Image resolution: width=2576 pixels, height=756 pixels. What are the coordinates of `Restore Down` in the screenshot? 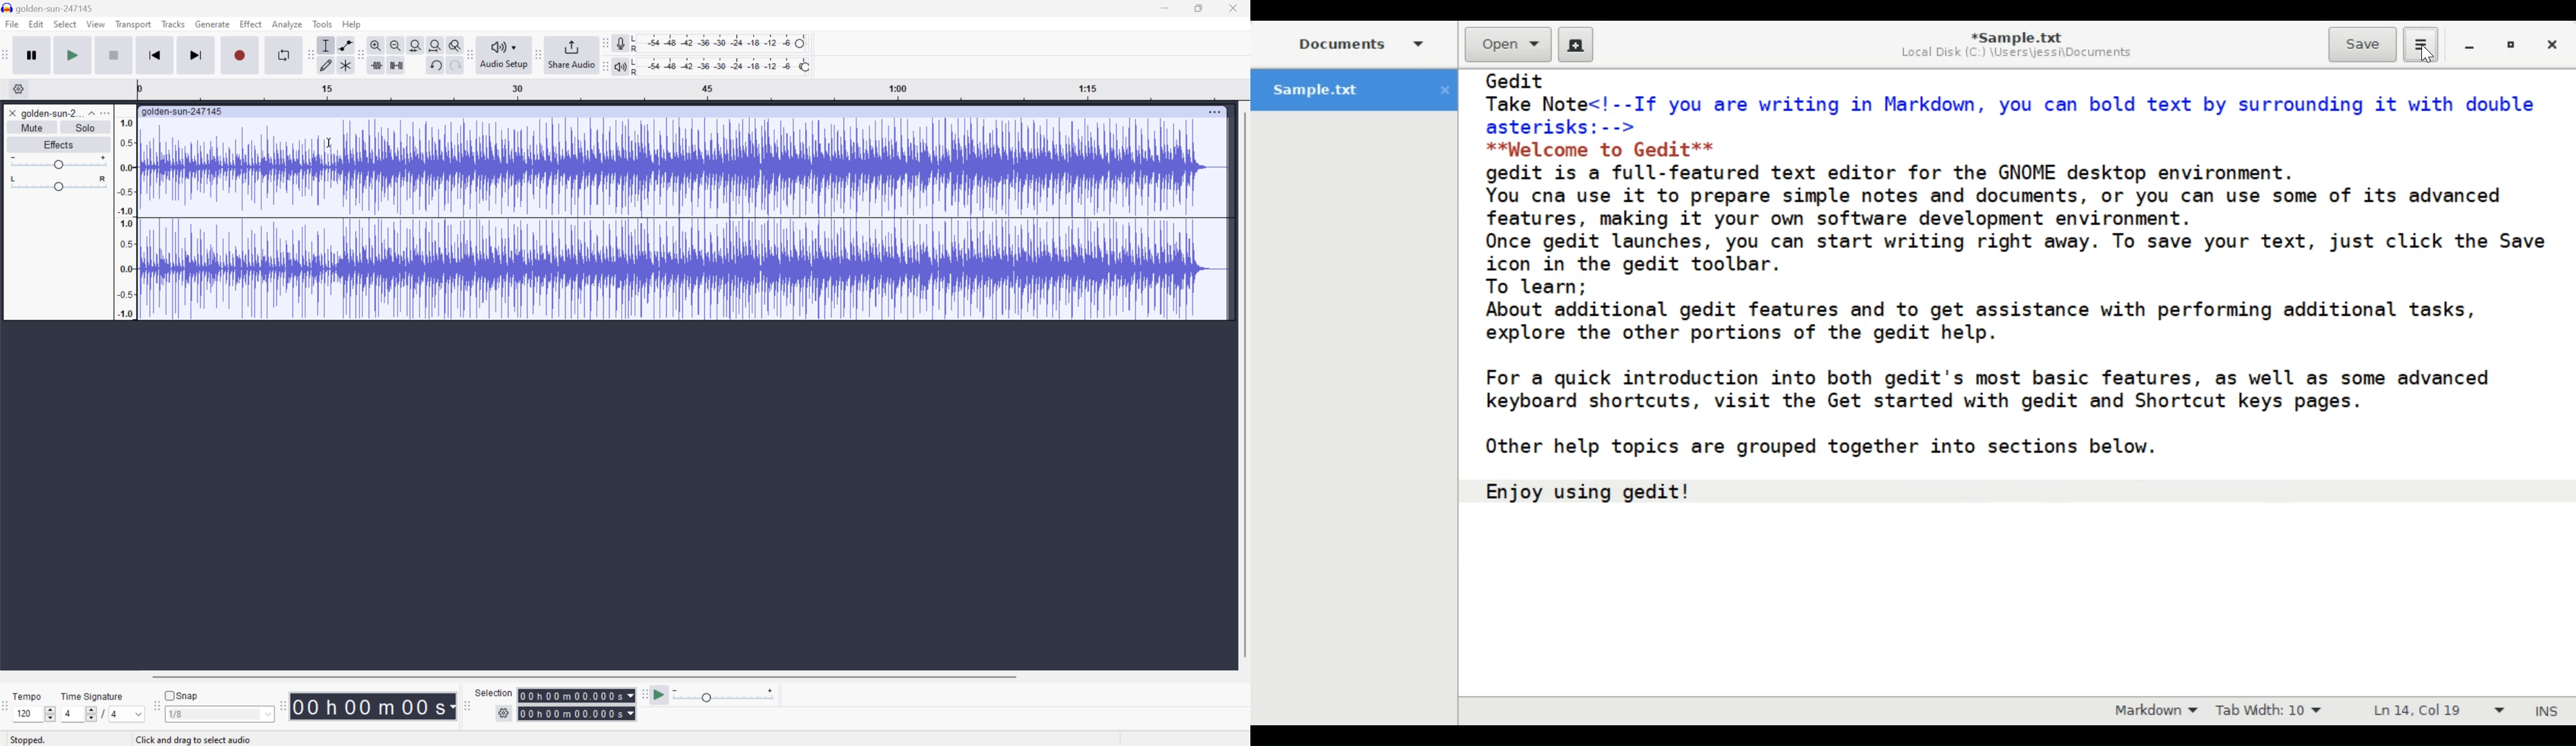 It's located at (1196, 7).